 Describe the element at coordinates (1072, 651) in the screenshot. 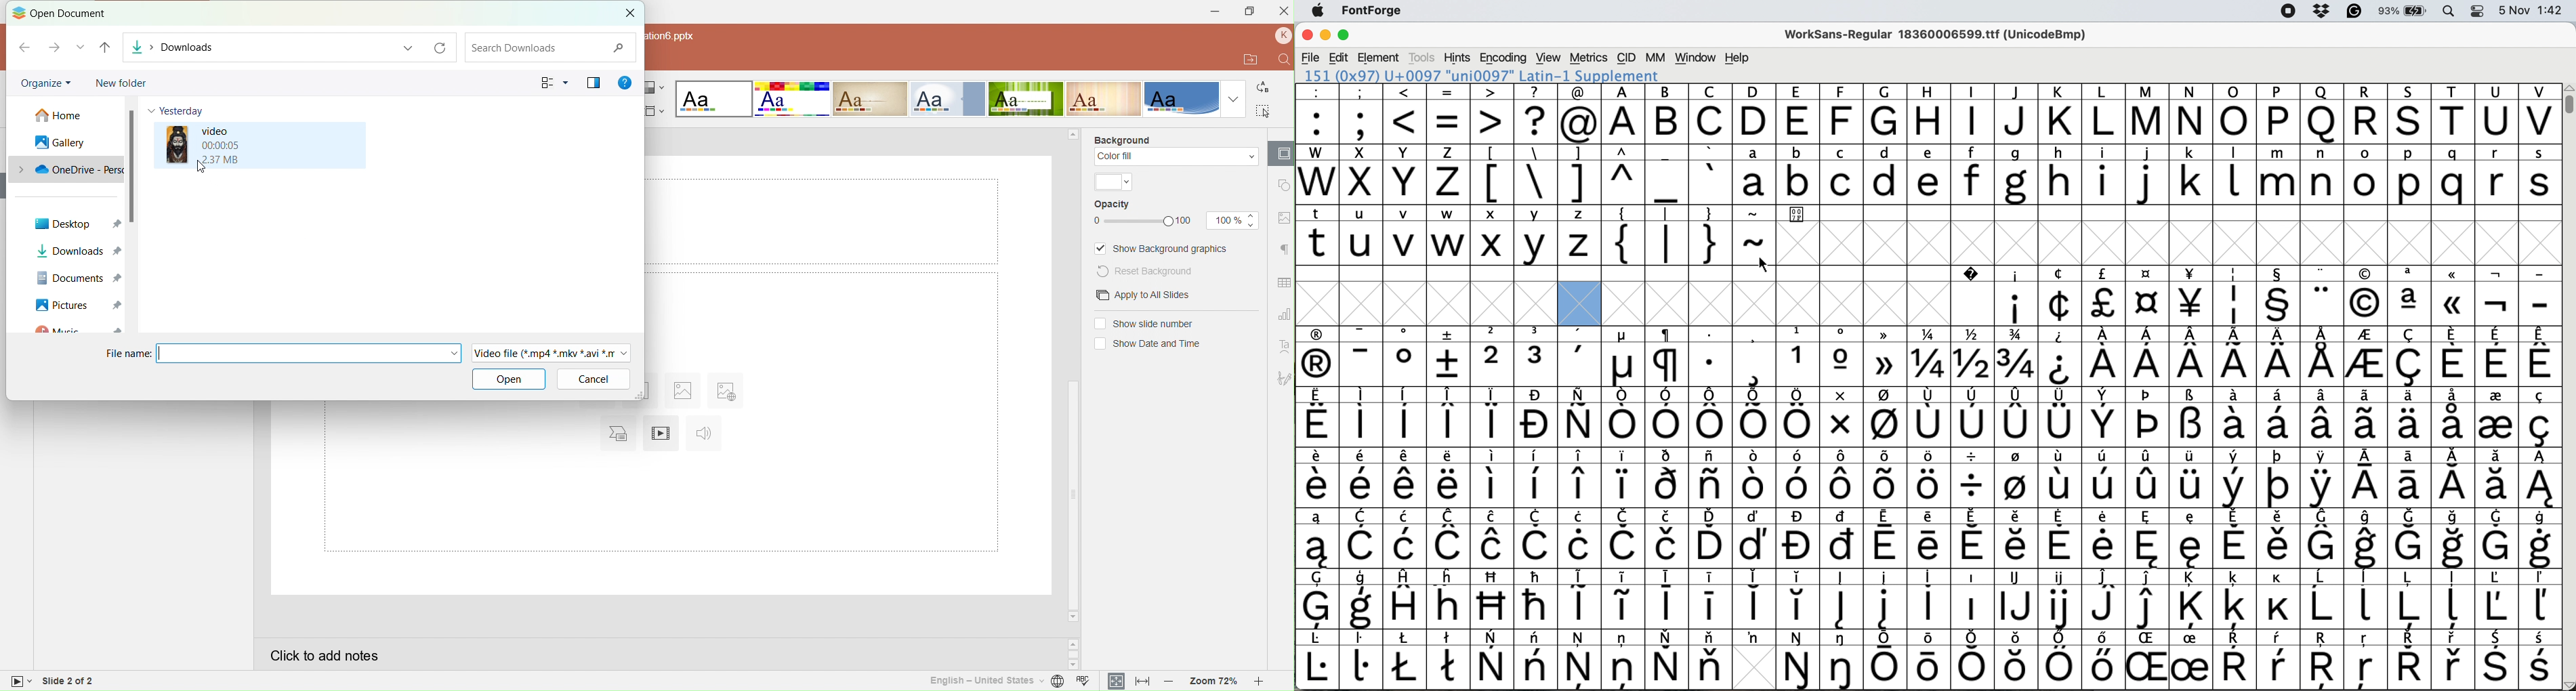

I see `Scroll buttons` at that location.